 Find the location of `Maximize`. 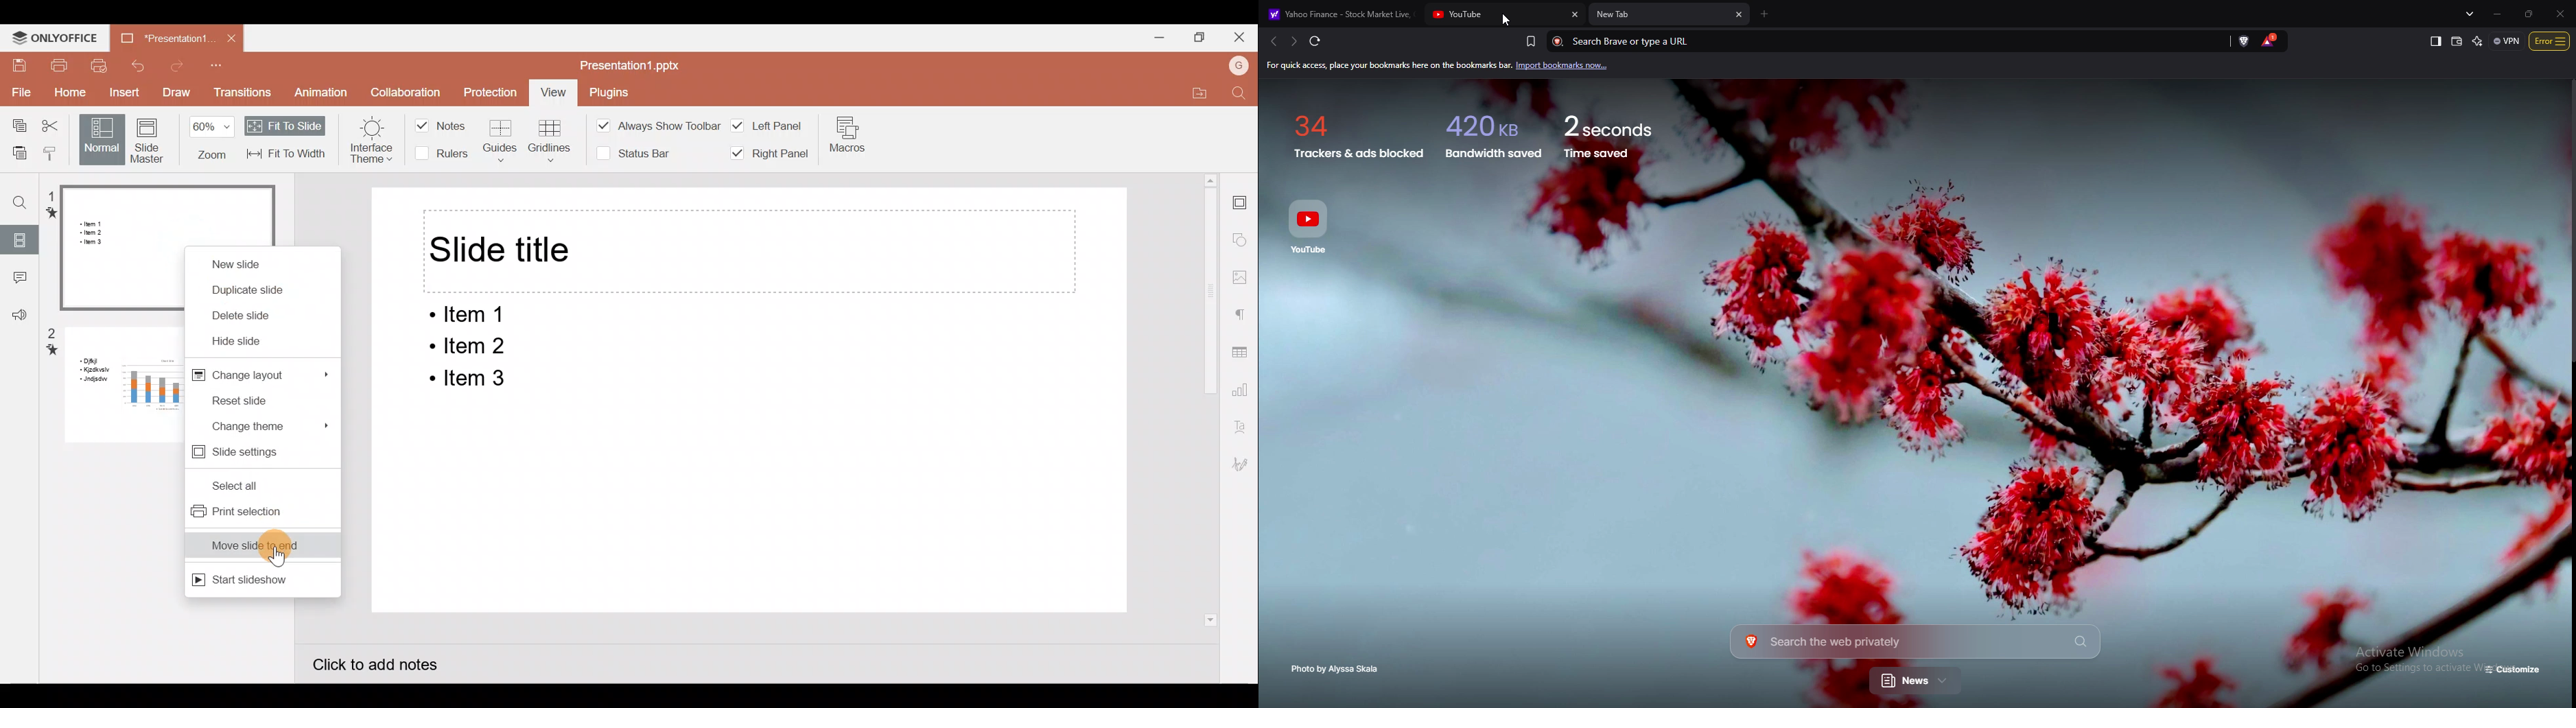

Maximize is located at coordinates (1195, 39).